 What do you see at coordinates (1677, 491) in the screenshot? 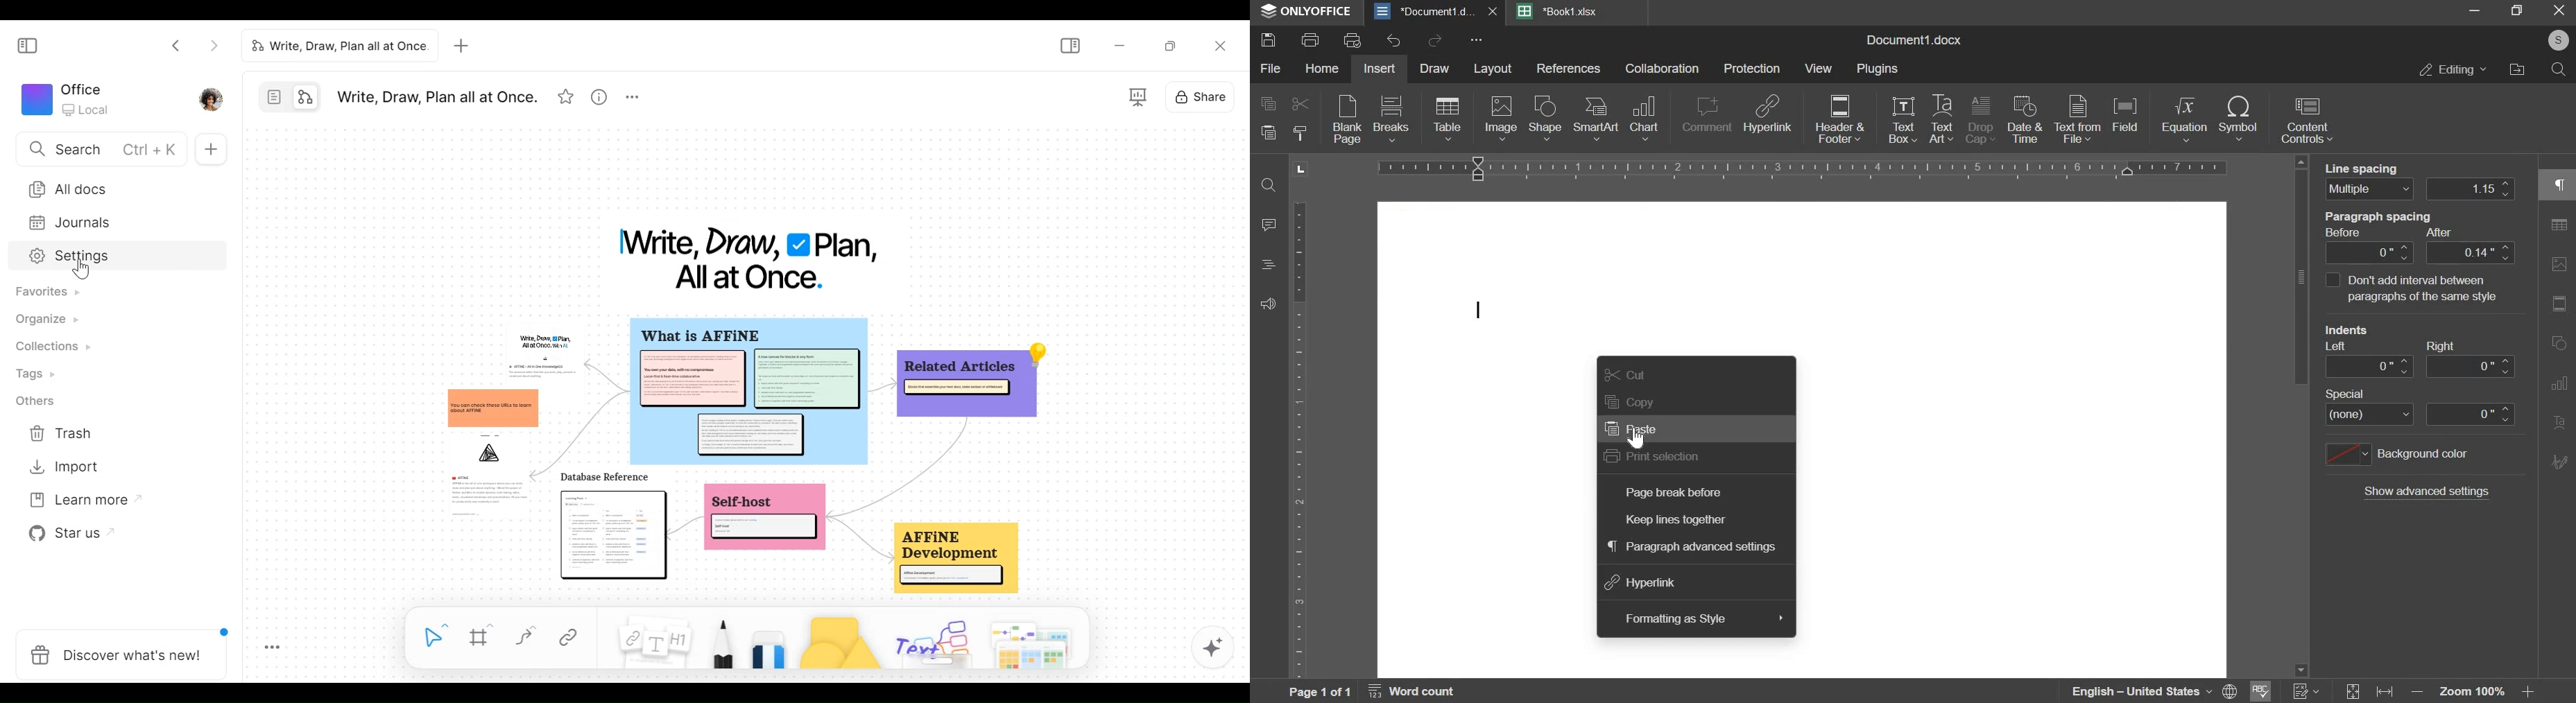
I see `page break before` at bounding box center [1677, 491].